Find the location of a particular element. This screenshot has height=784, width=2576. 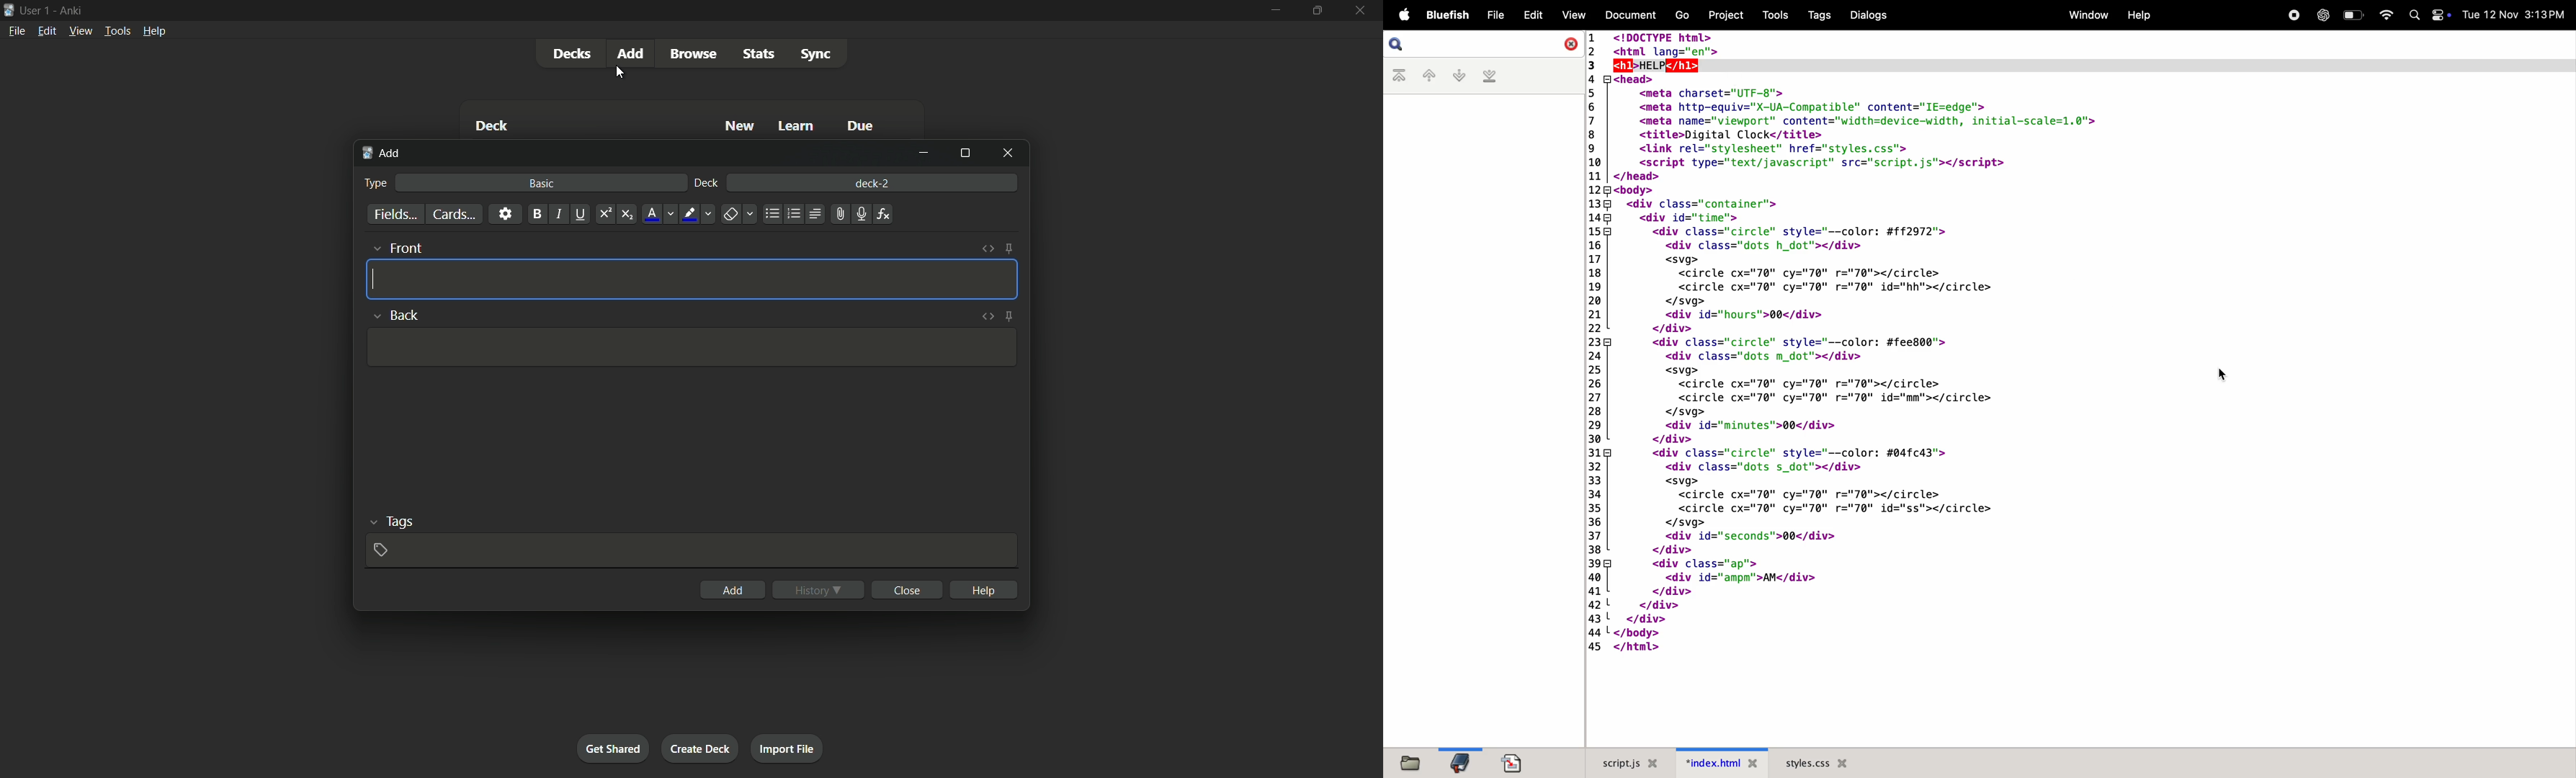

add tag is located at coordinates (383, 550).